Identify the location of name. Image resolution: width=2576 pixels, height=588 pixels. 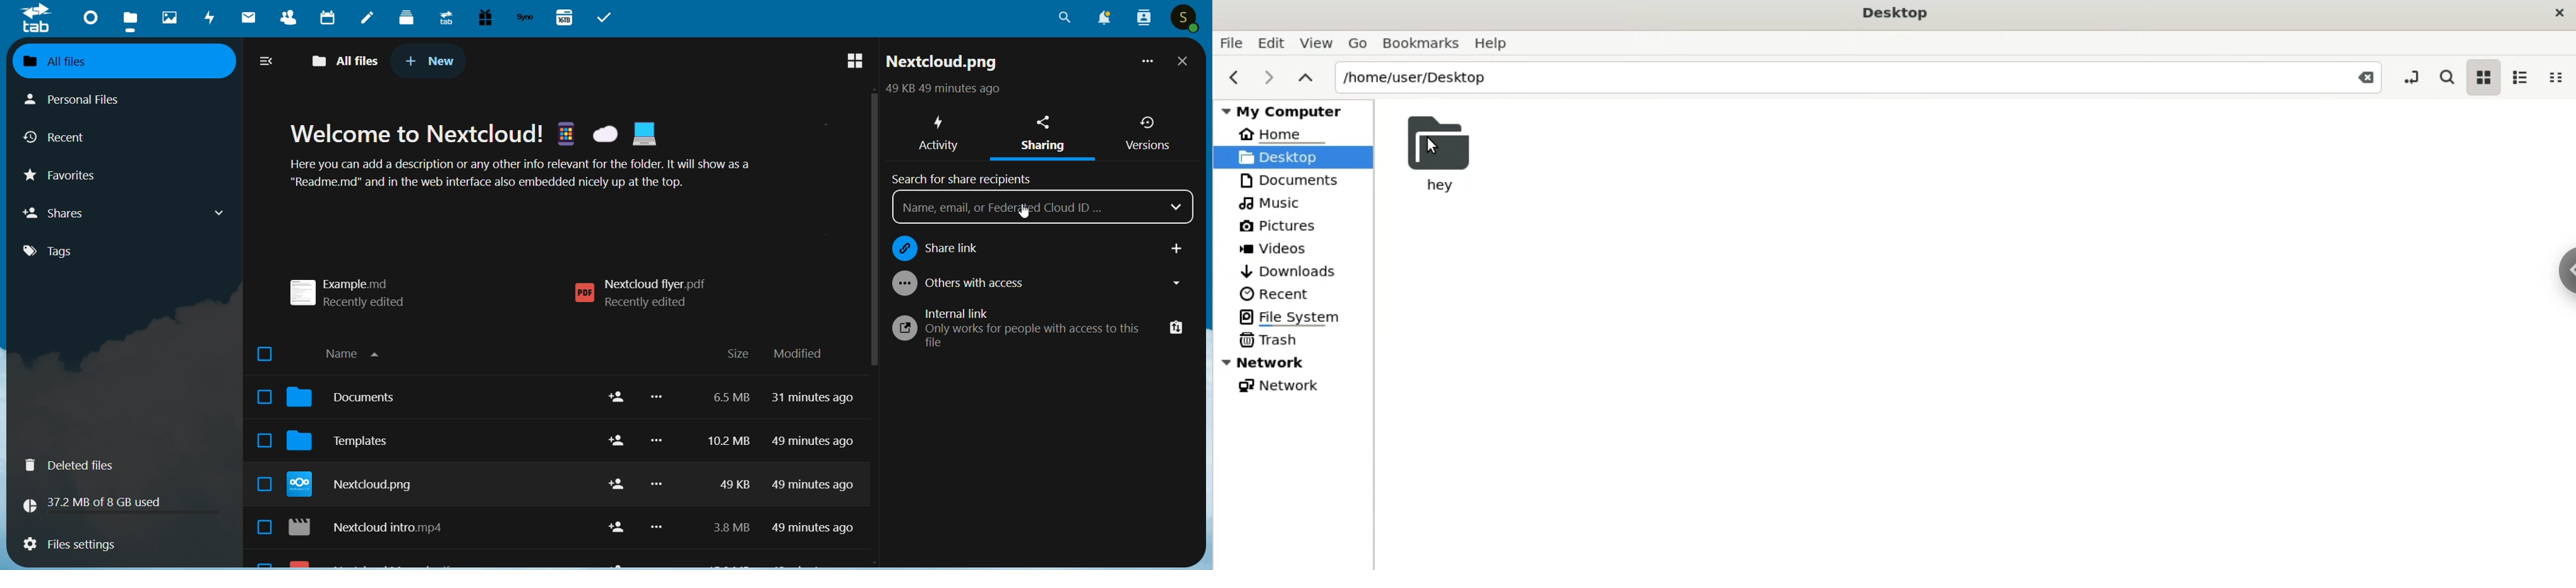
(359, 351).